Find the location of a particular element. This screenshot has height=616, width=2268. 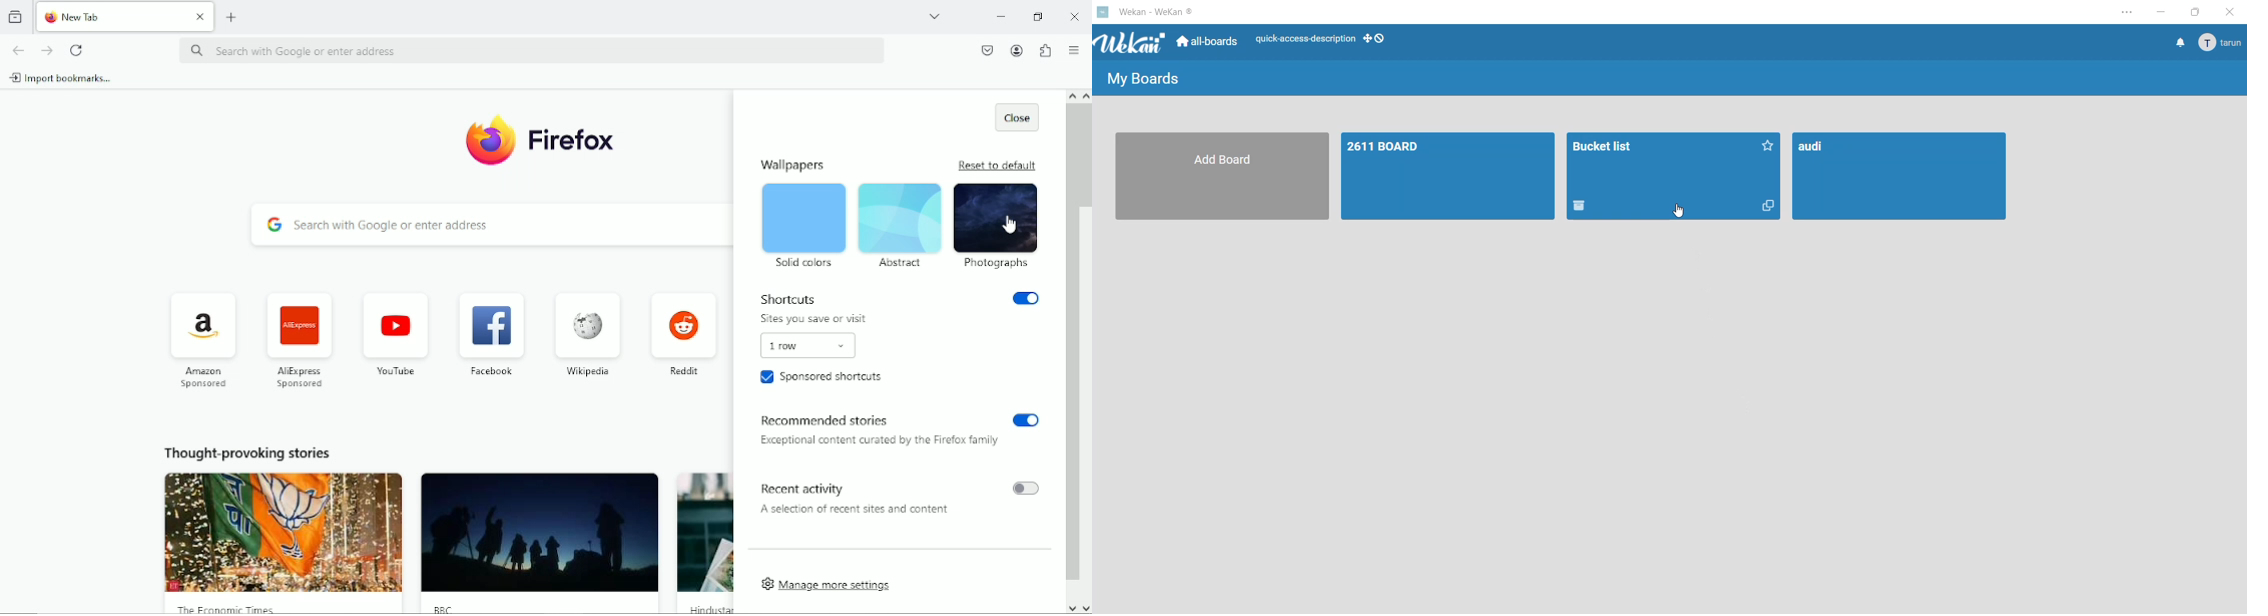

Manage more settings is located at coordinates (831, 583).